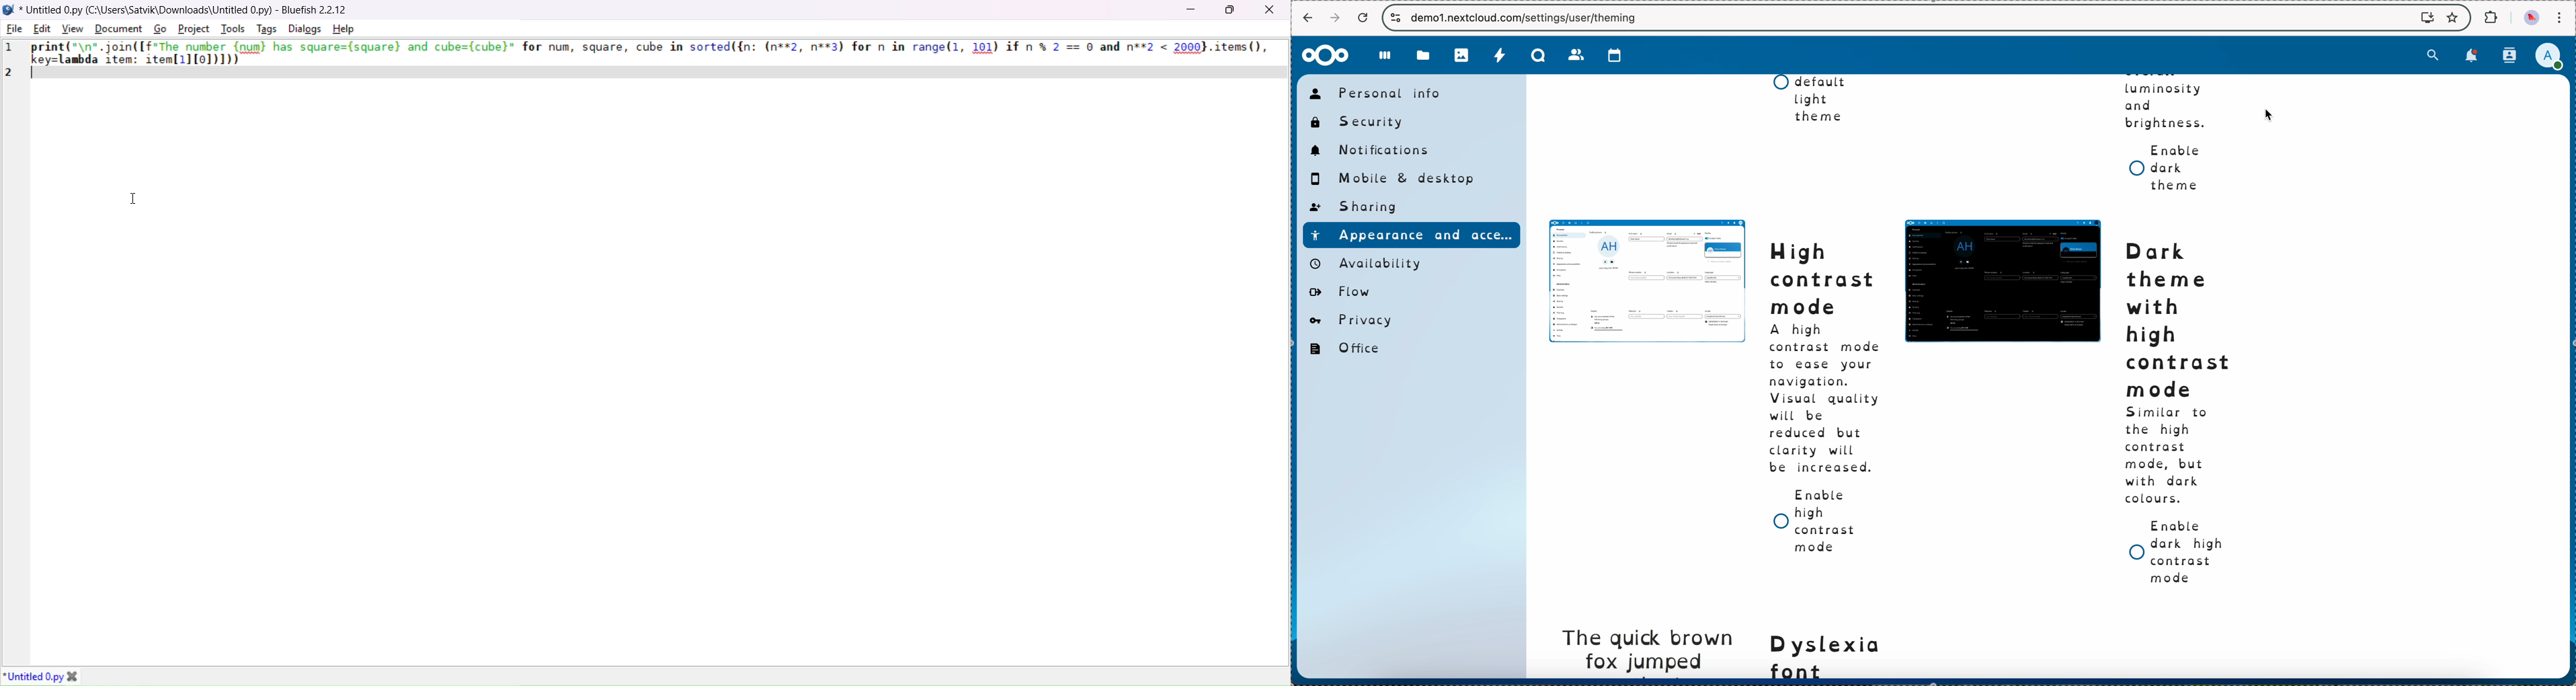  I want to click on dashboard, so click(1387, 57).